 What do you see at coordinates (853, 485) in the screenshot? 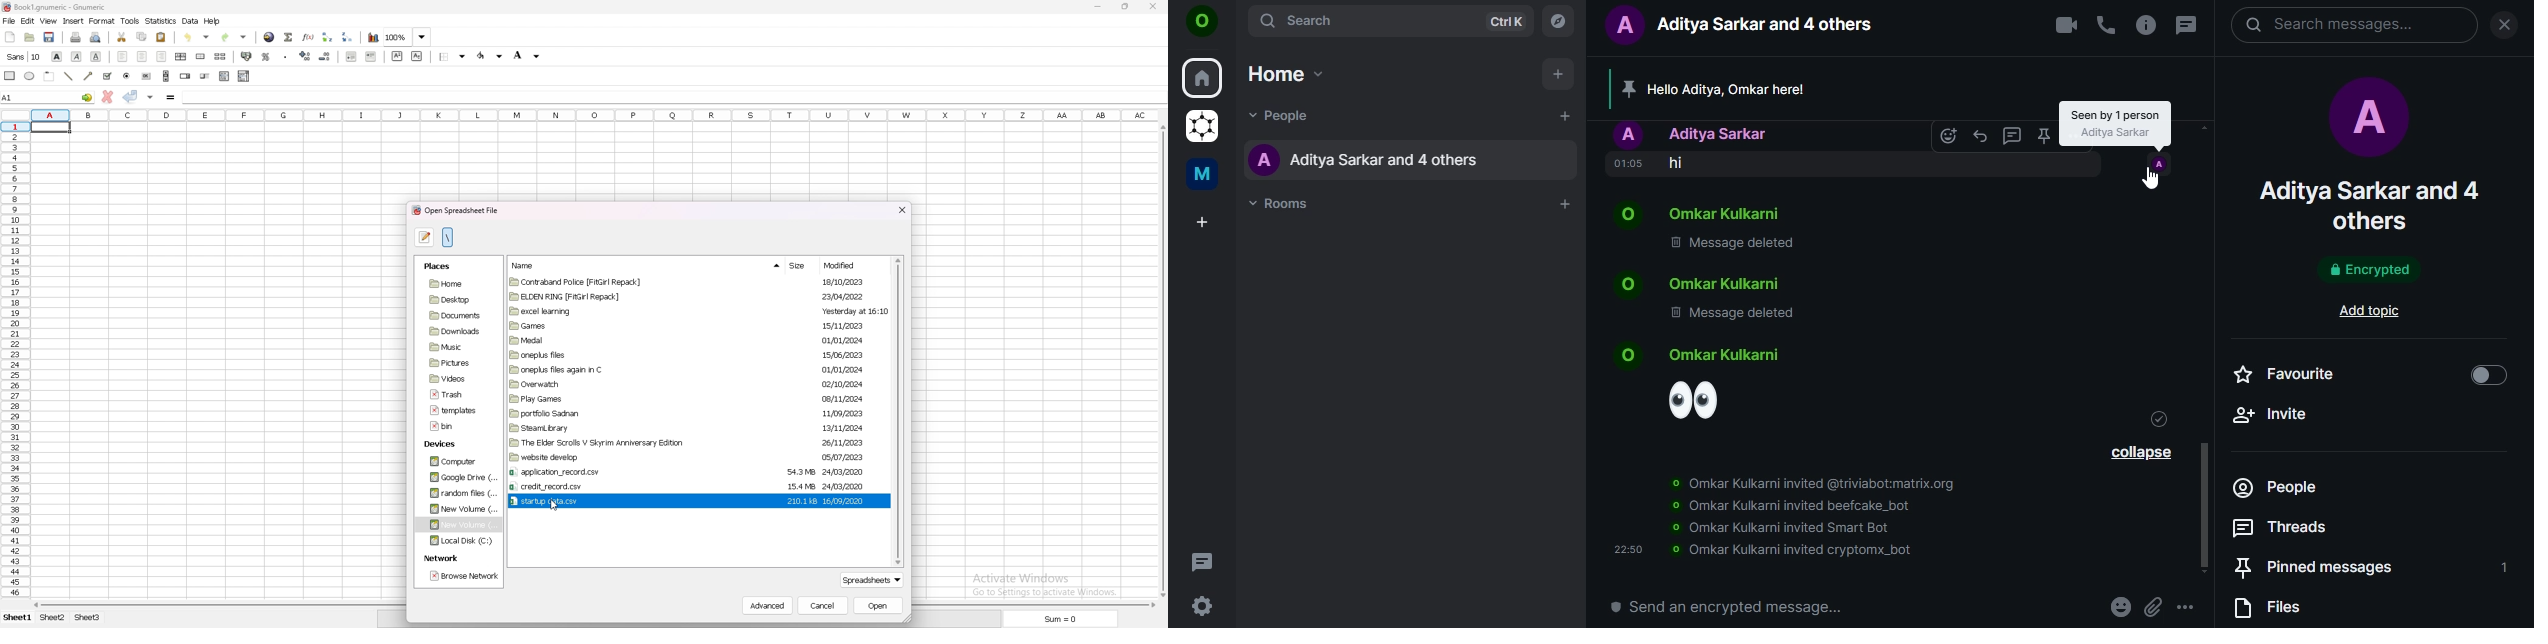
I see `24/03/2020` at bounding box center [853, 485].